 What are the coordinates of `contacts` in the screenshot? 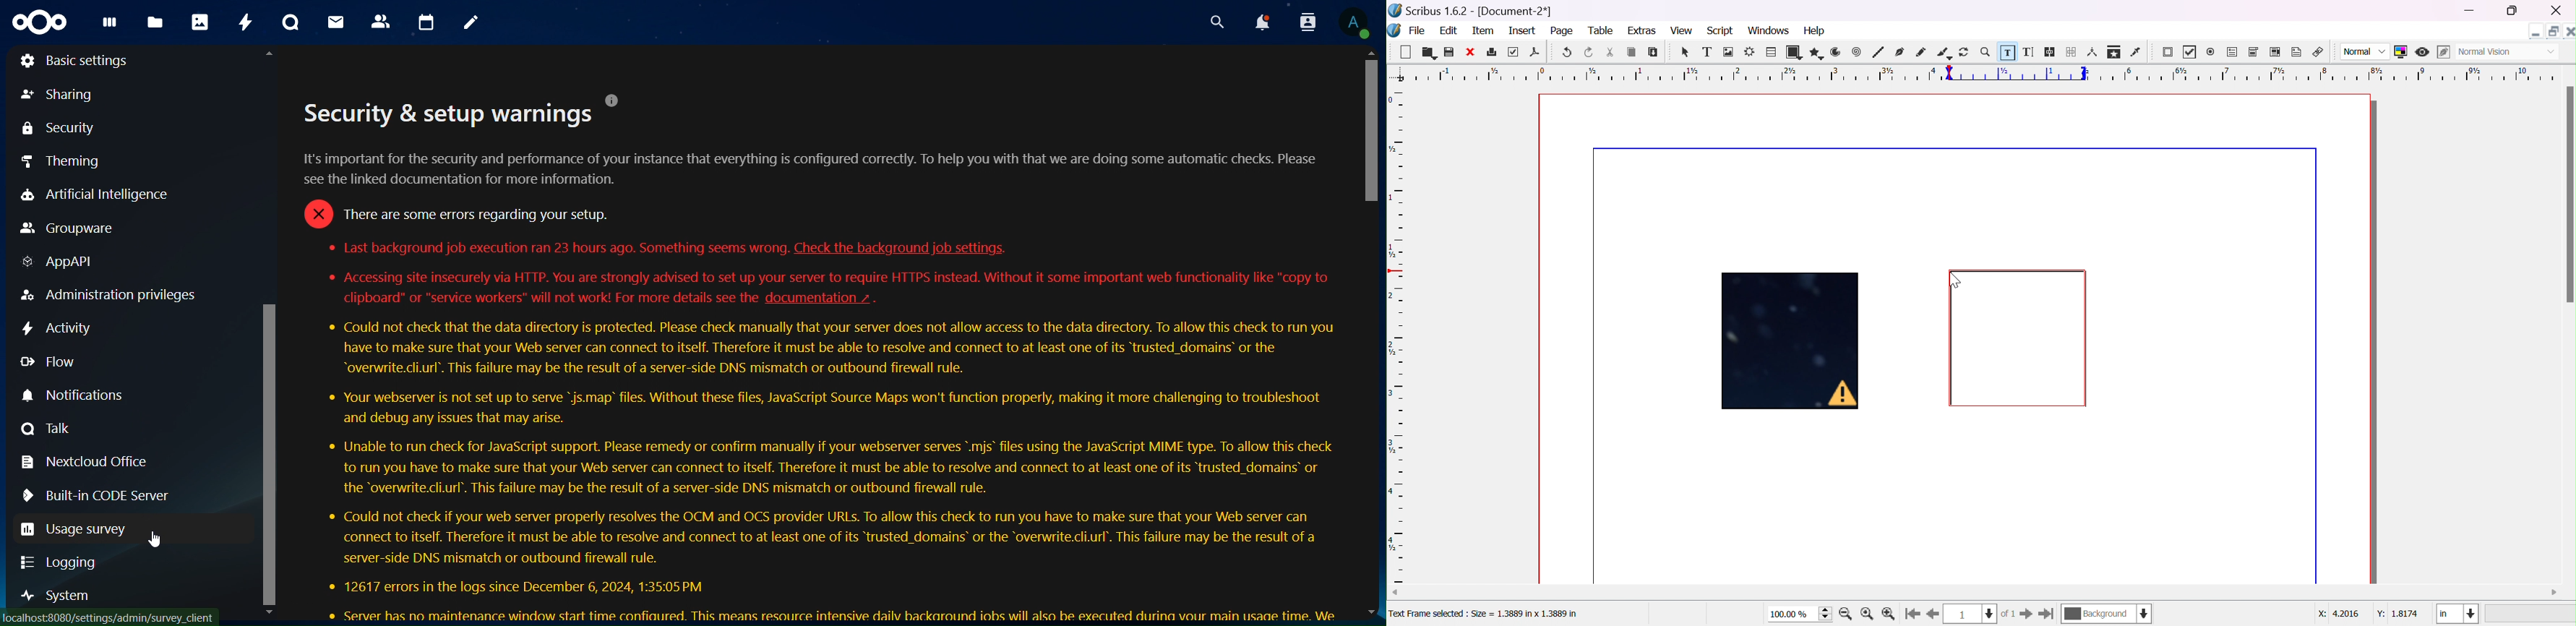 It's located at (381, 22).